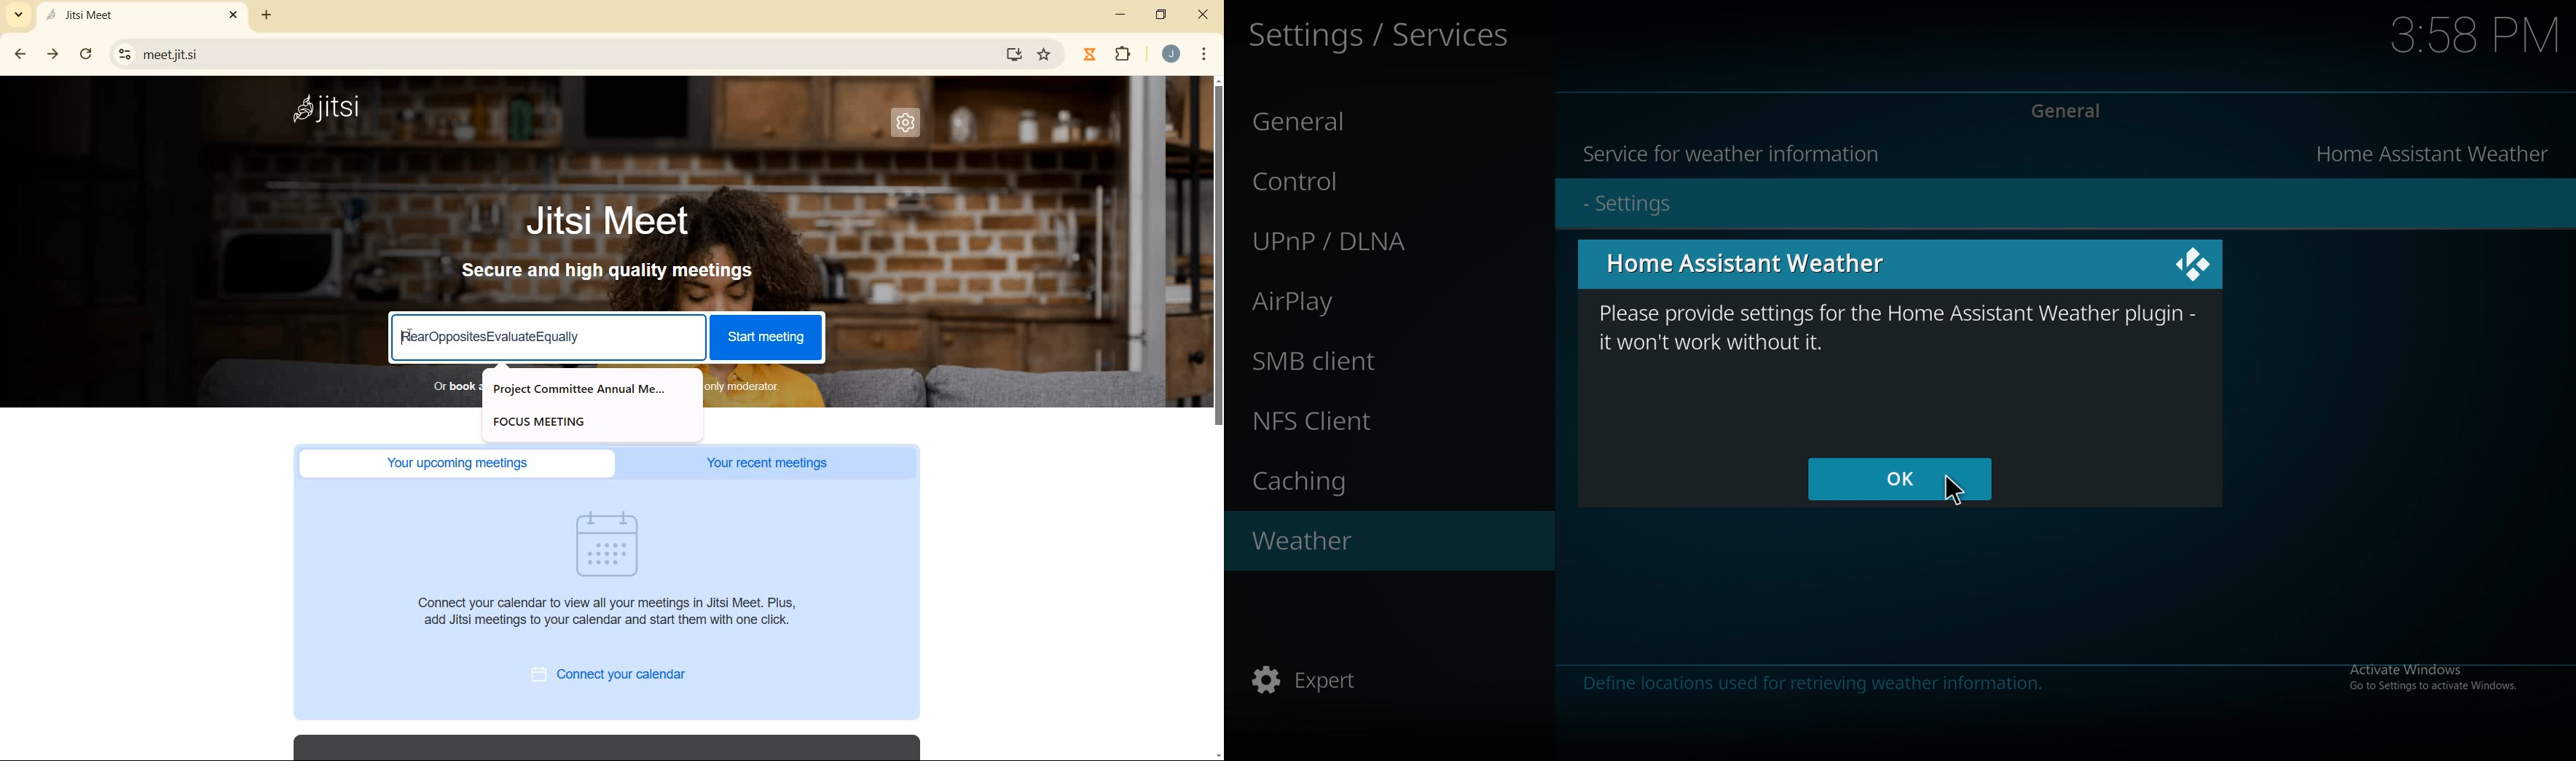 The width and height of the screenshot is (2576, 784). I want to click on FOCUS MEETING, so click(567, 422).